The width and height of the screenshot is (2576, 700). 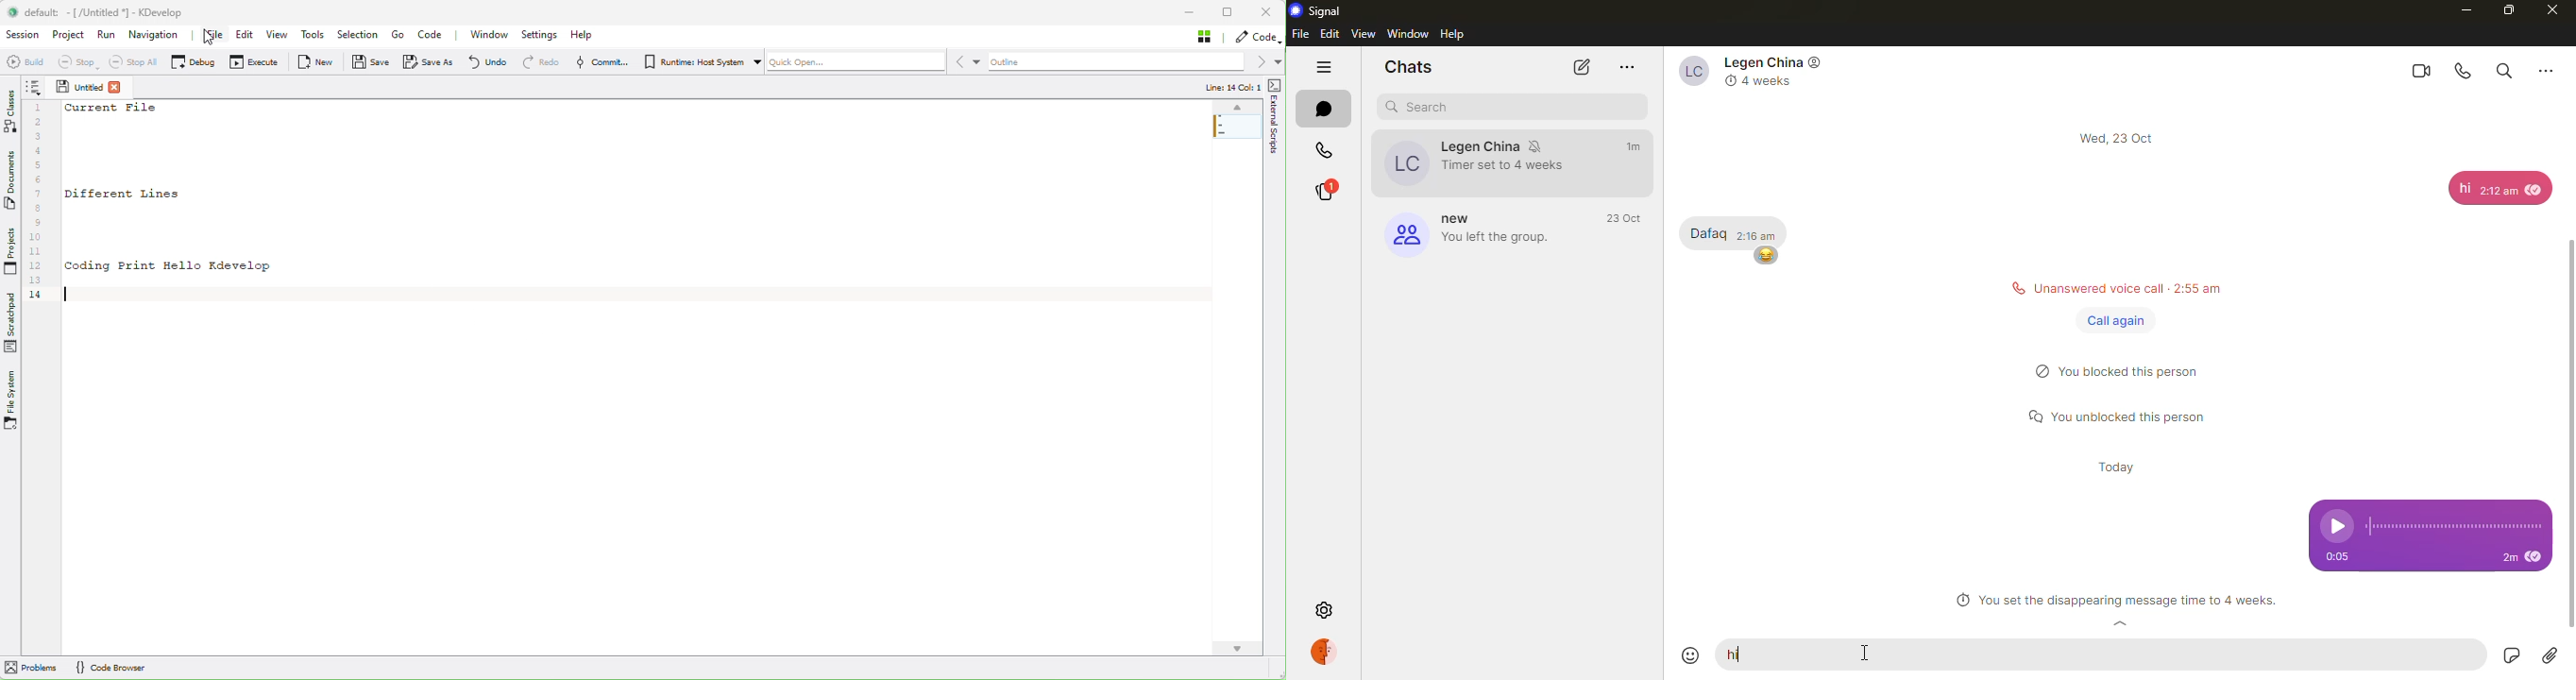 I want to click on cursor, so click(x=211, y=40).